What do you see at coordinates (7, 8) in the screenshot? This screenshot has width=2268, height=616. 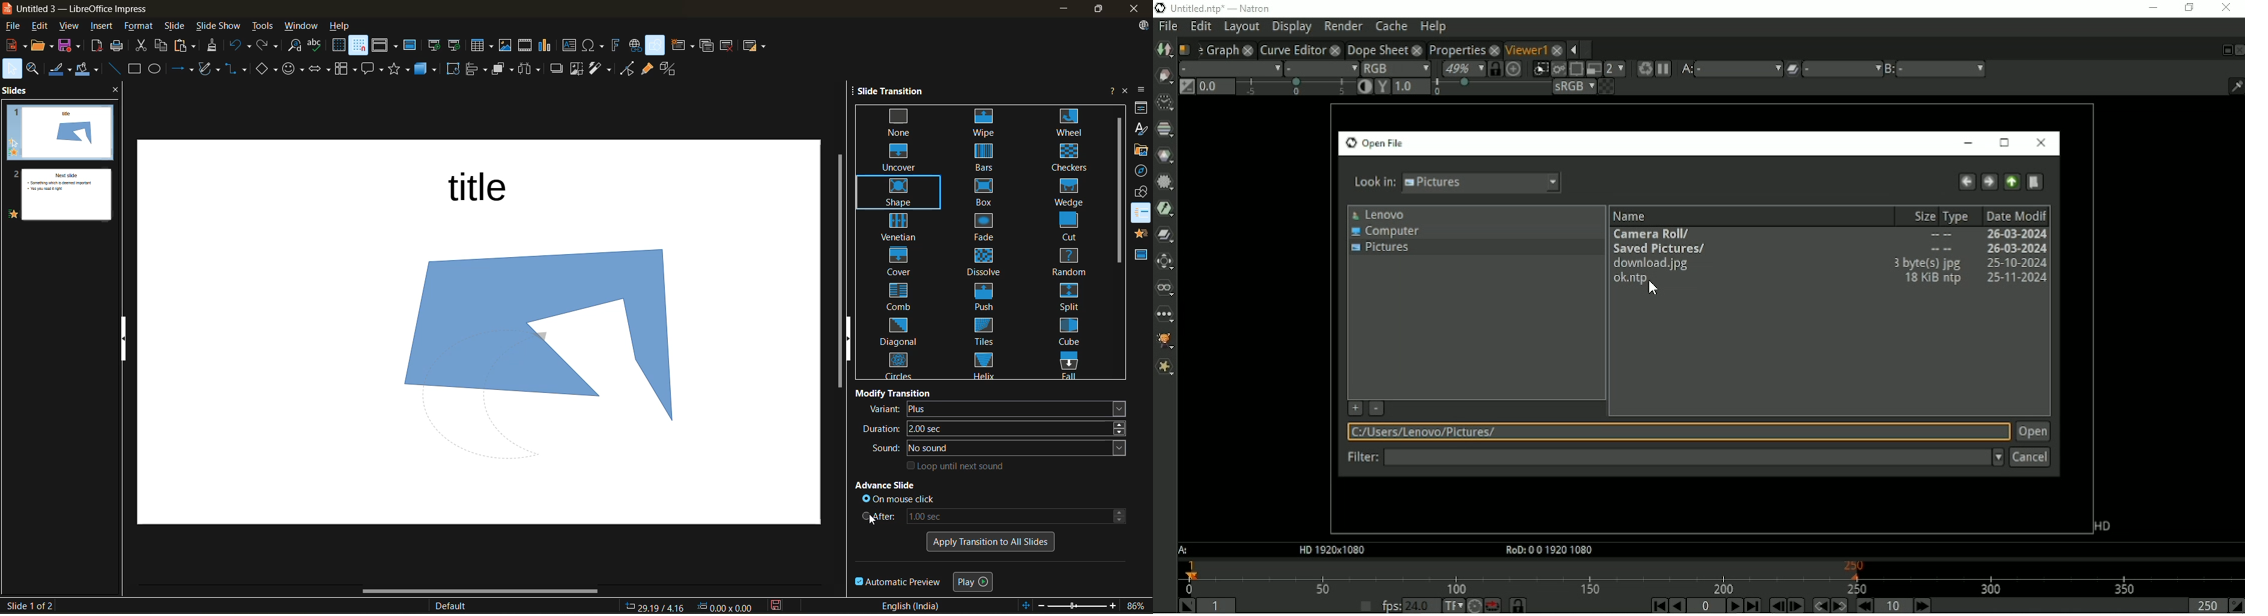 I see `logo` at bounding box center [7, 8].